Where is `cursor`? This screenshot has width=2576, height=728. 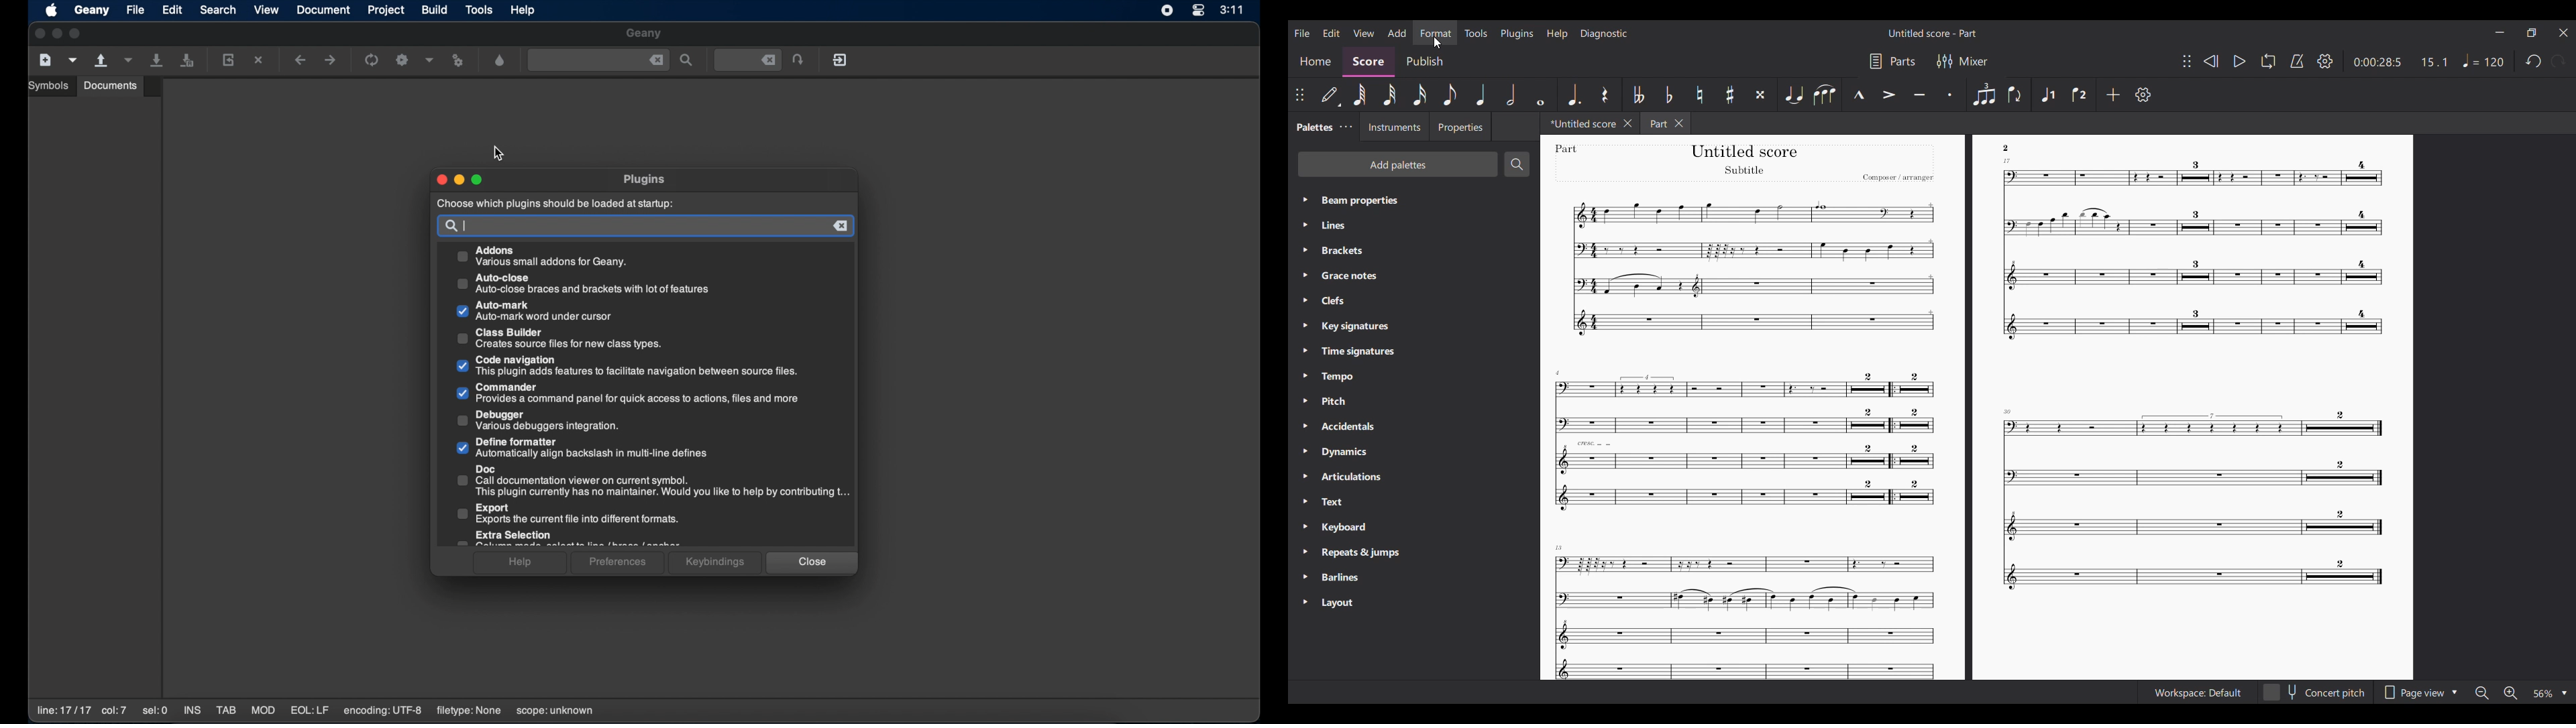
cursor is located at coordinates (498, 153).